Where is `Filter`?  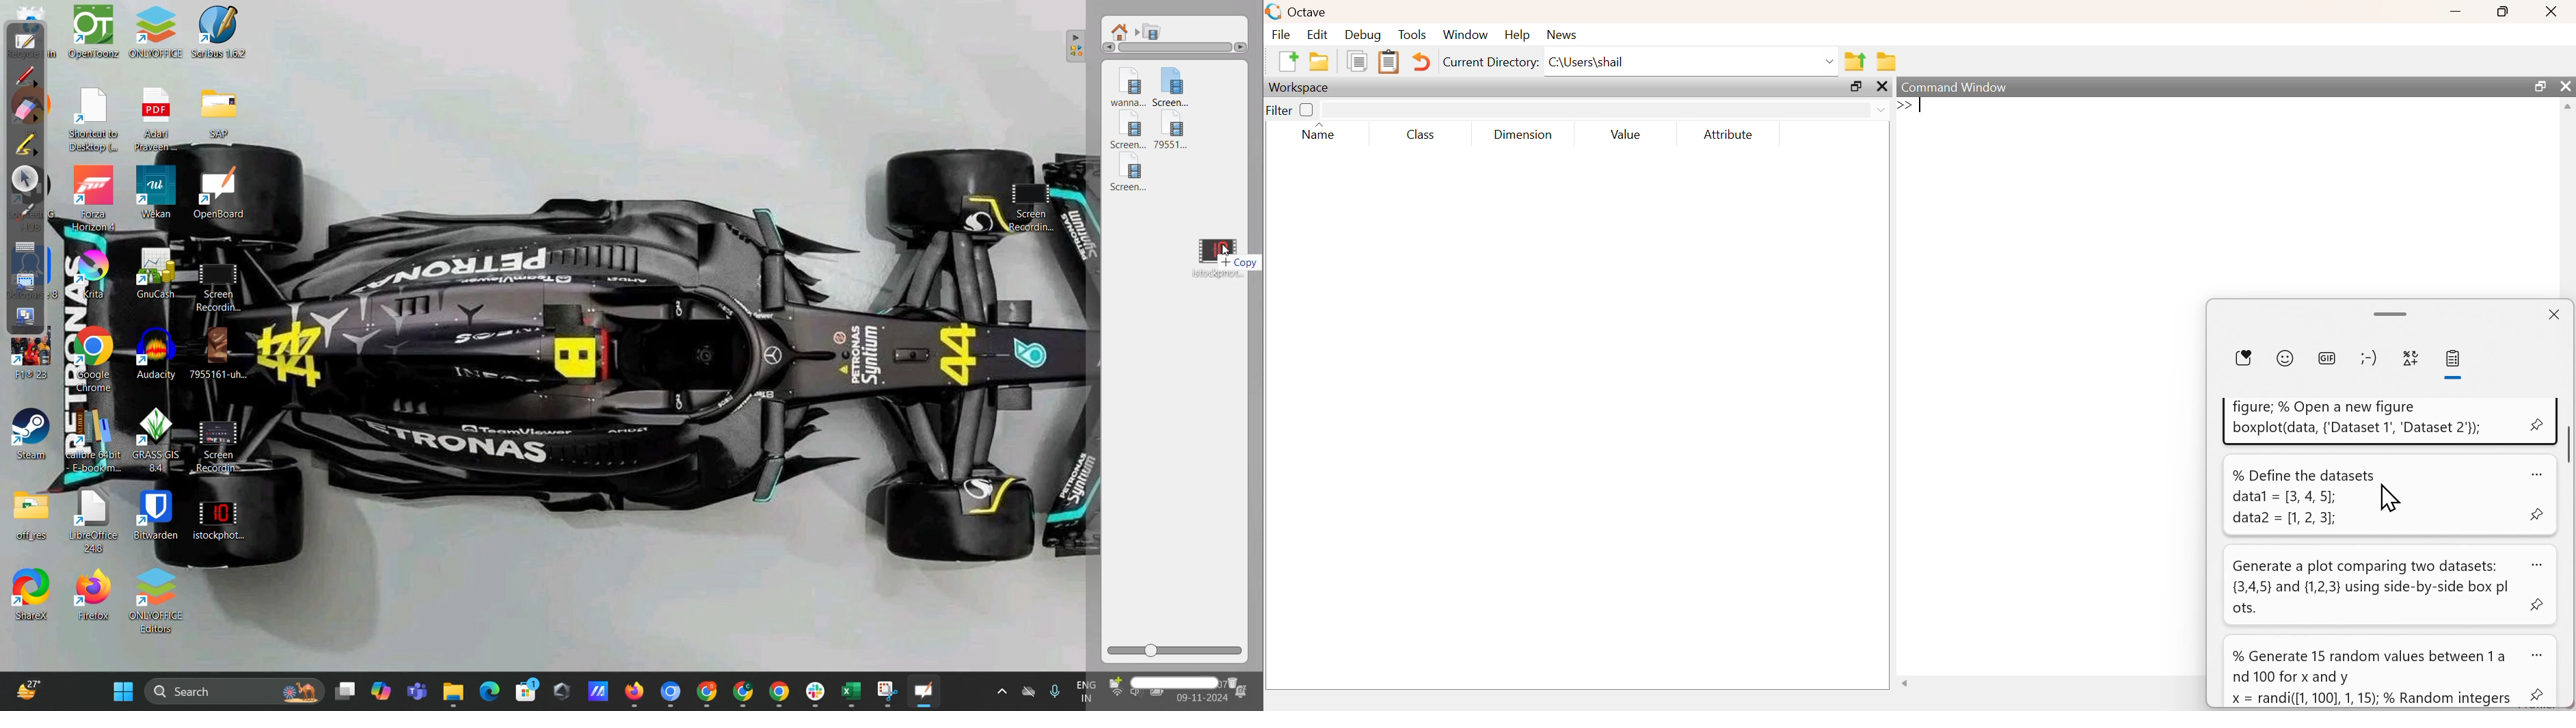
Filter is located at coordinates (1291, 109).